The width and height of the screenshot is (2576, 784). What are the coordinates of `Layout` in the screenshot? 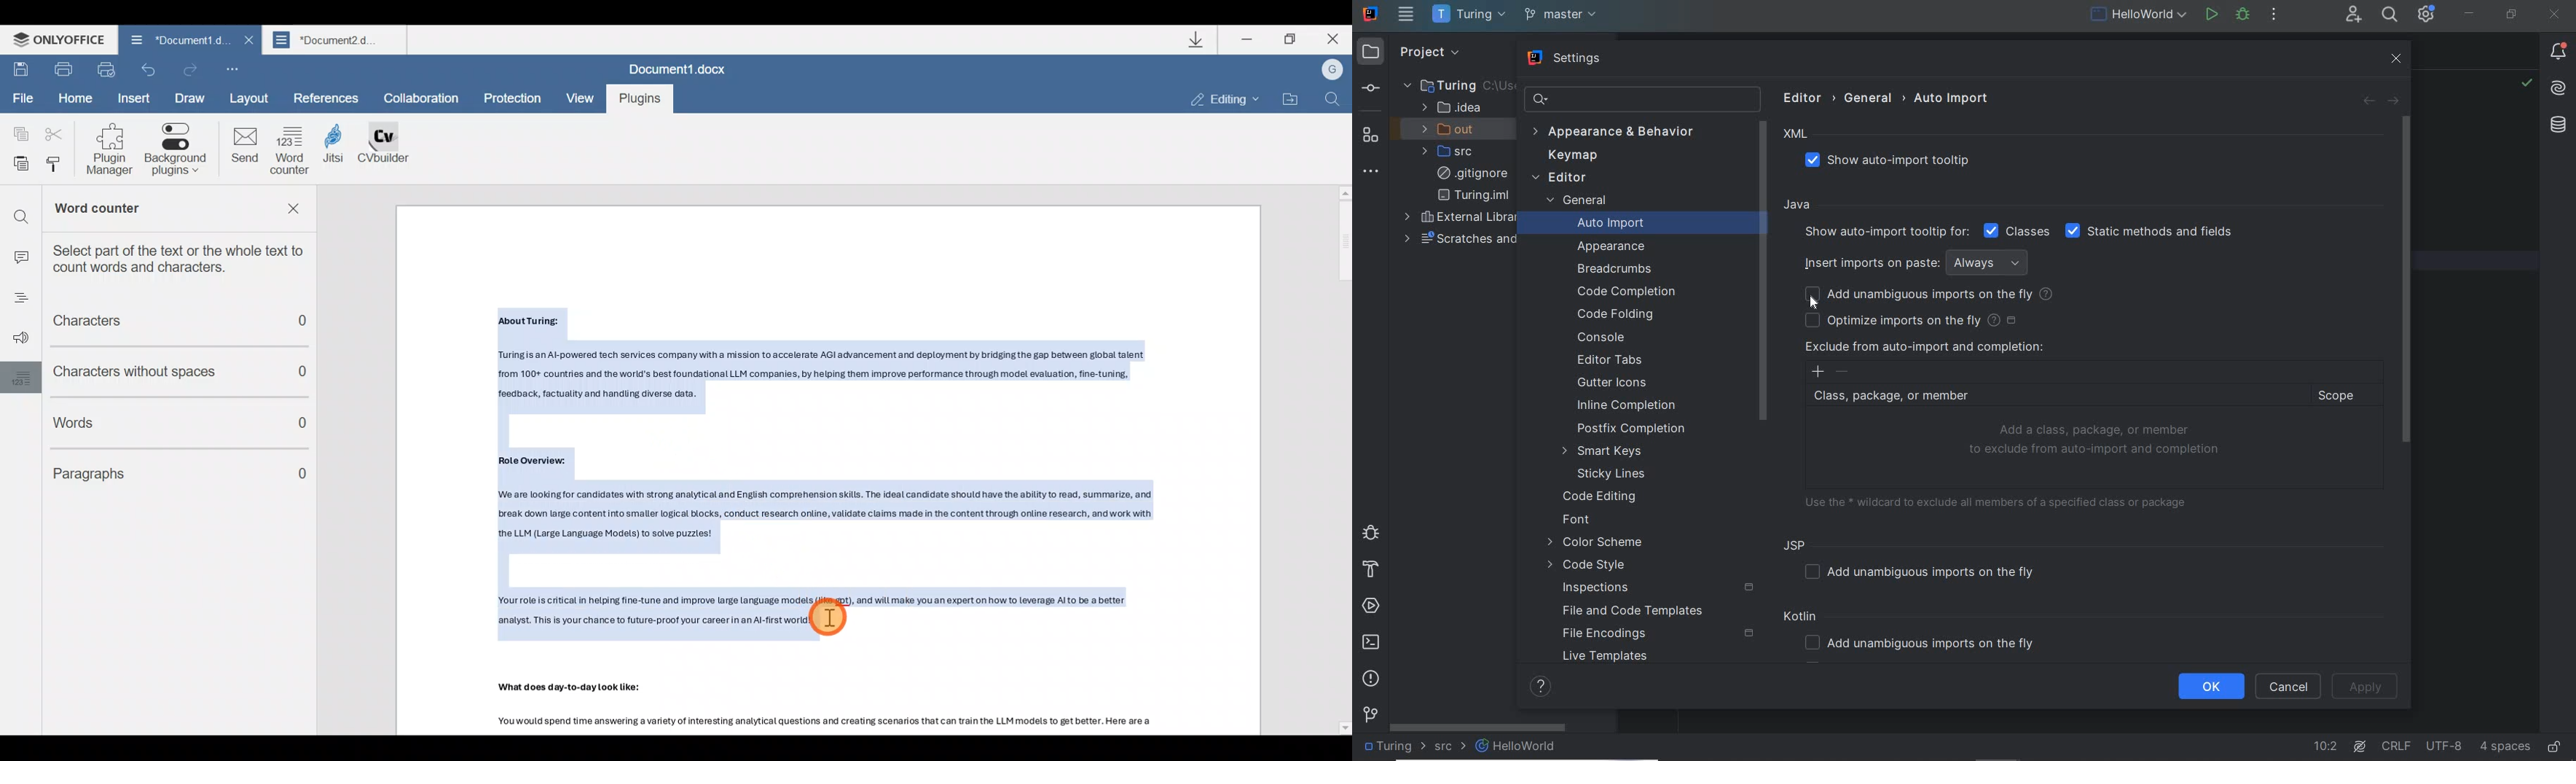 It's located at (254, 97).